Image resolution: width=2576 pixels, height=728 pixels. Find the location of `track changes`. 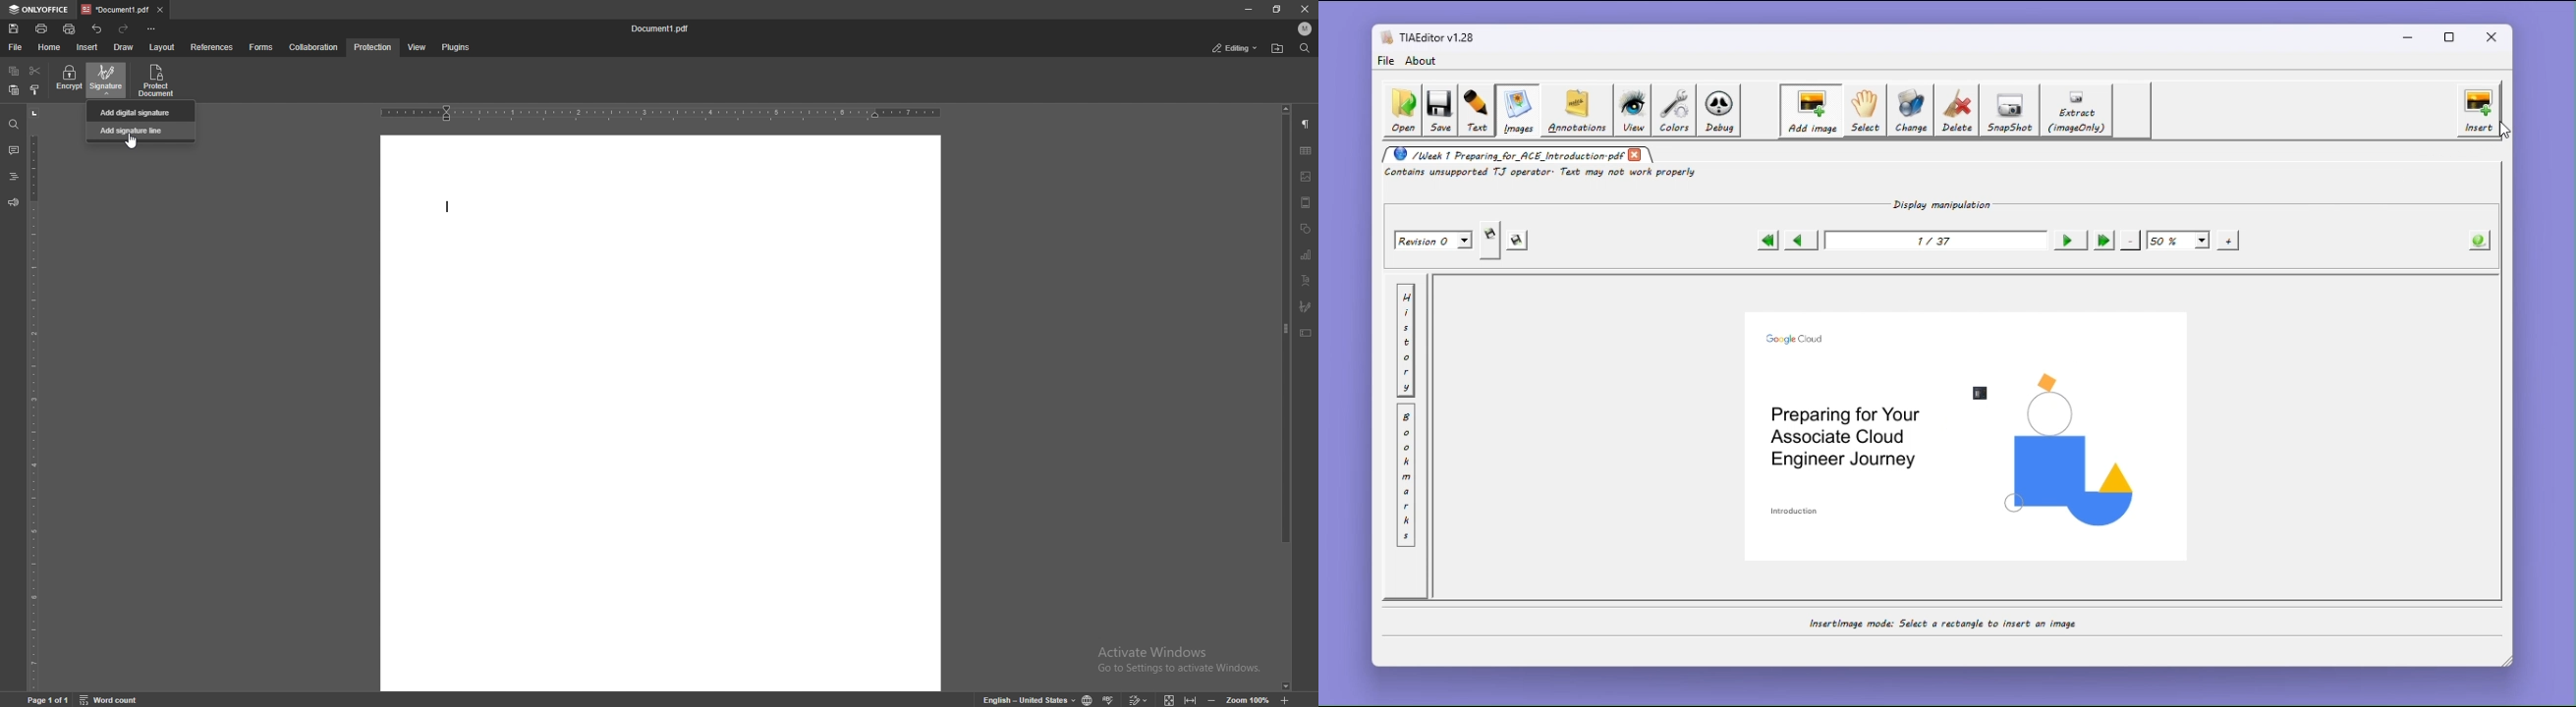

track changes is located at coordinates (1136, 698).